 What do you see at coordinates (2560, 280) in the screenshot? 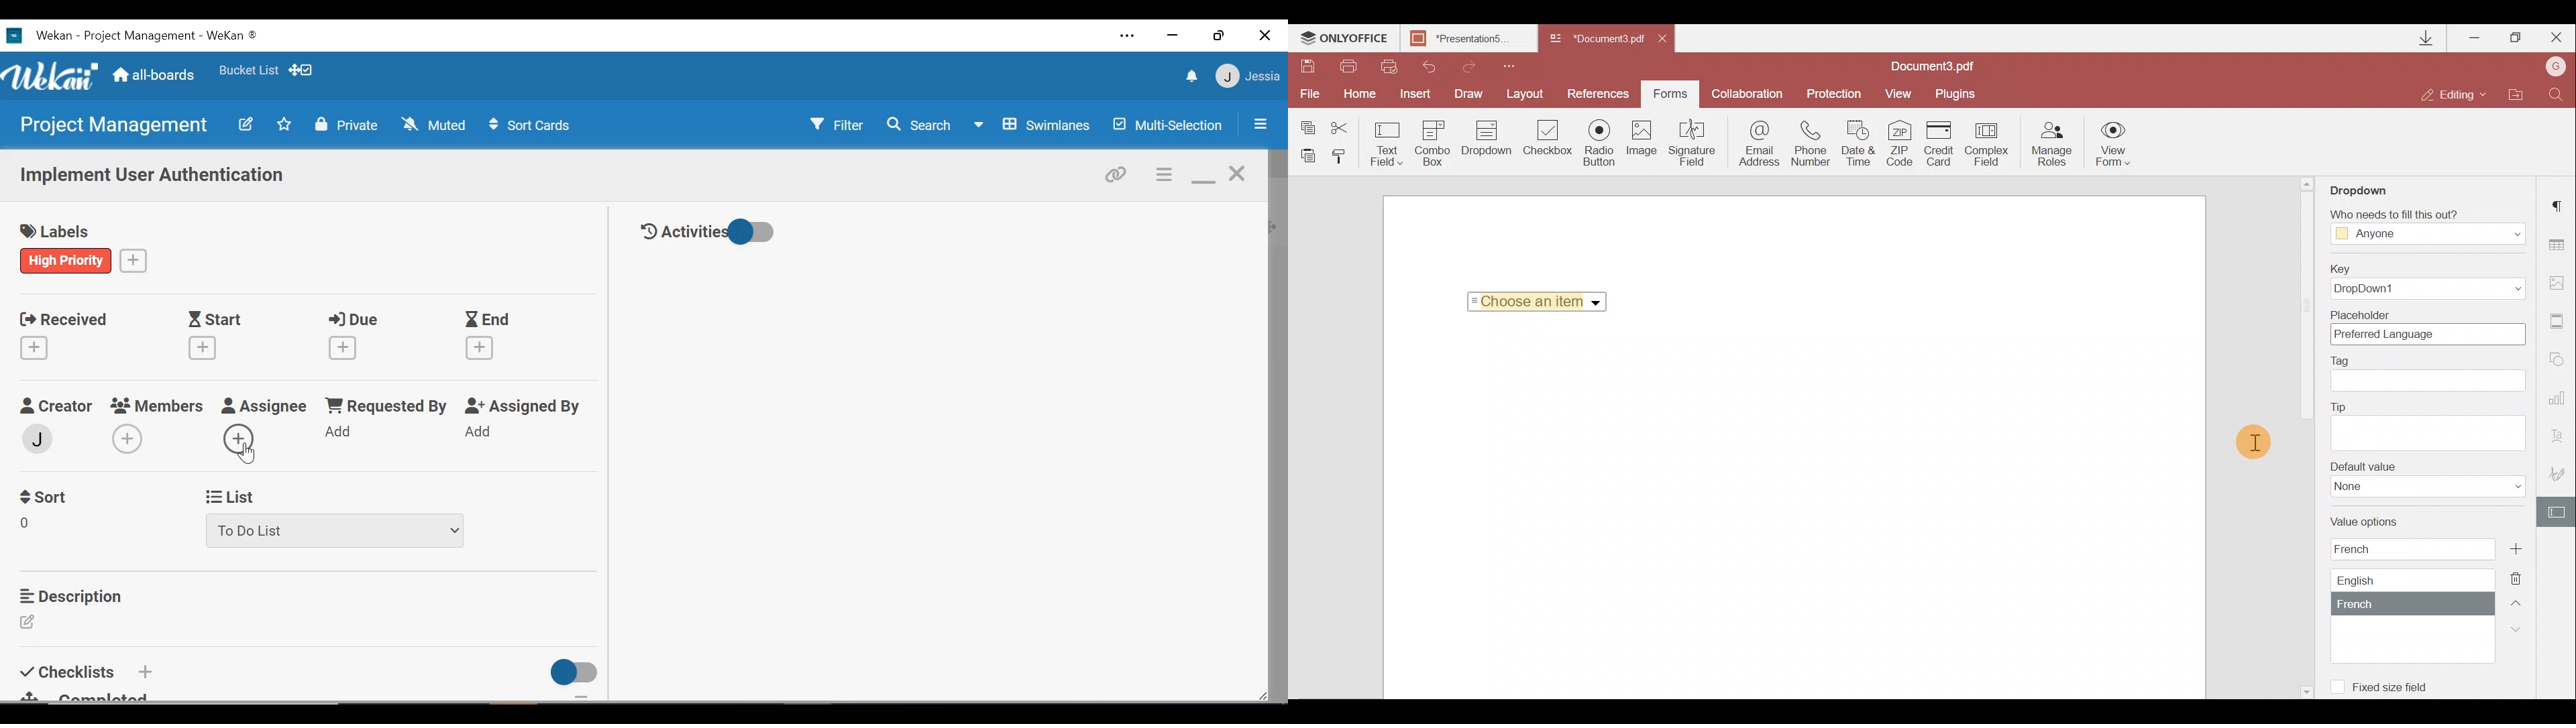
I see `Image settings` at bounding box center [2560, 280].